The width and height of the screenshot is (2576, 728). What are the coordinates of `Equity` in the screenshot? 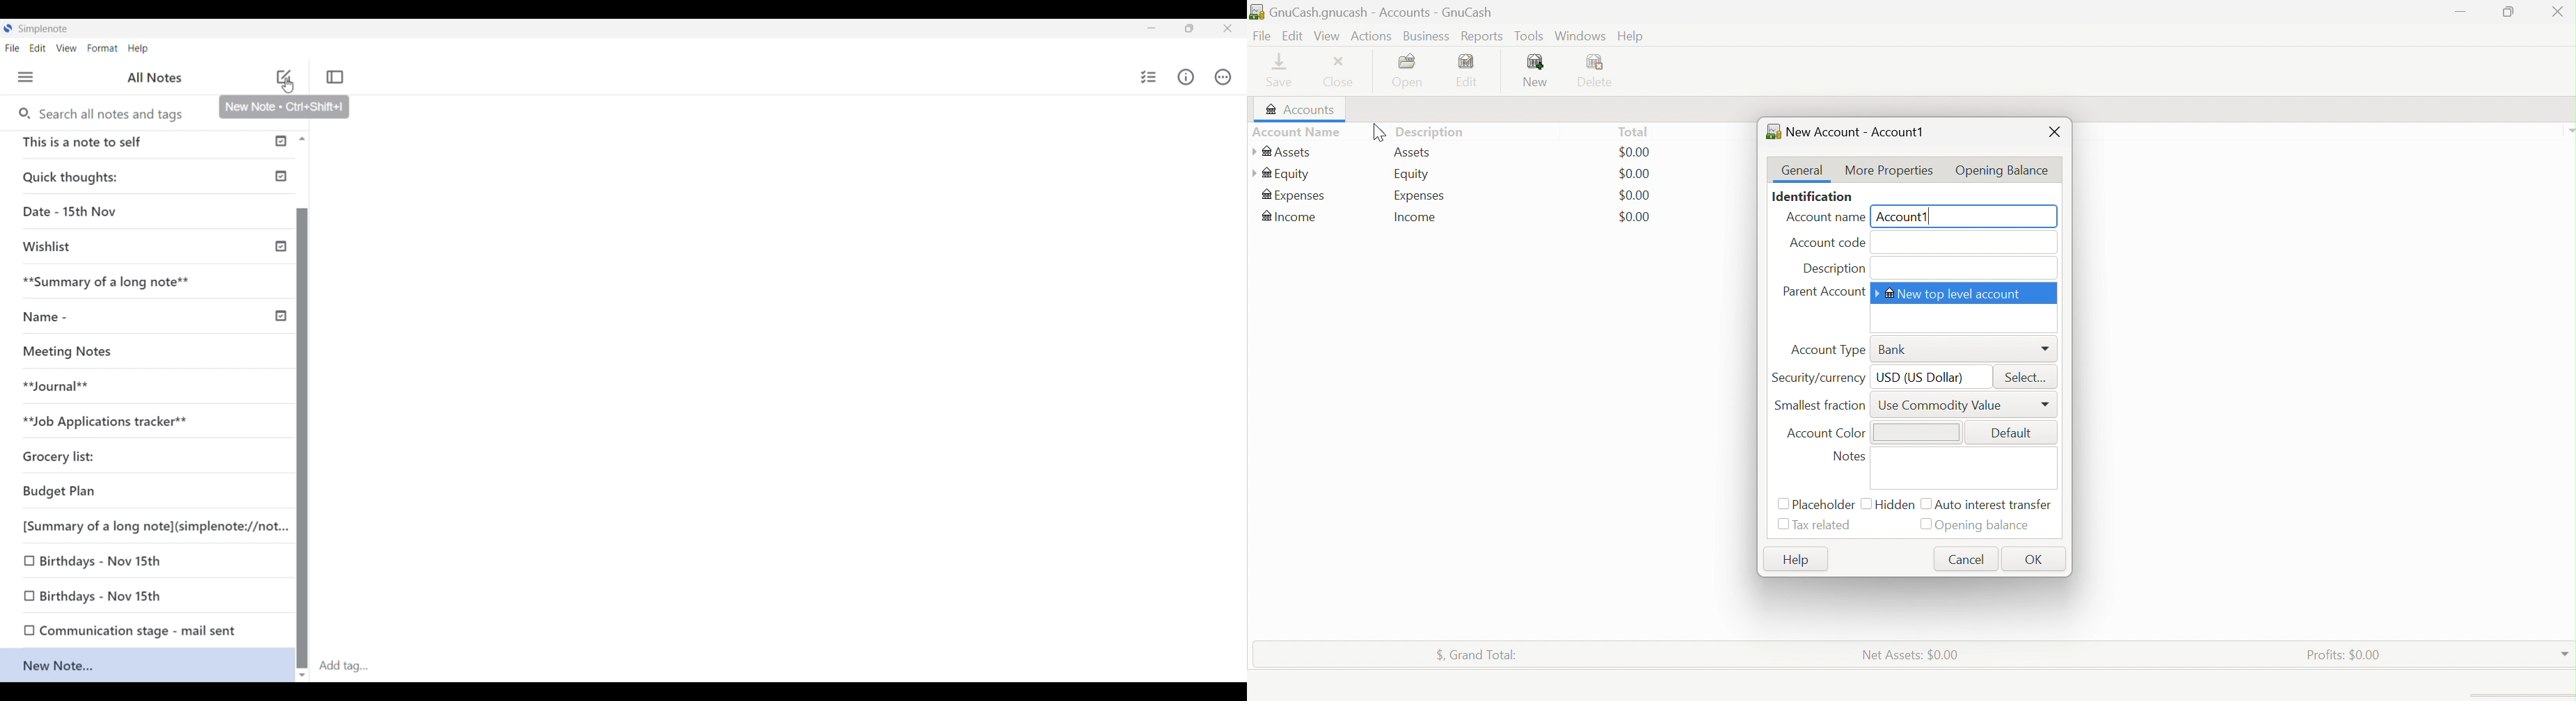 It's located at (1282, 173).